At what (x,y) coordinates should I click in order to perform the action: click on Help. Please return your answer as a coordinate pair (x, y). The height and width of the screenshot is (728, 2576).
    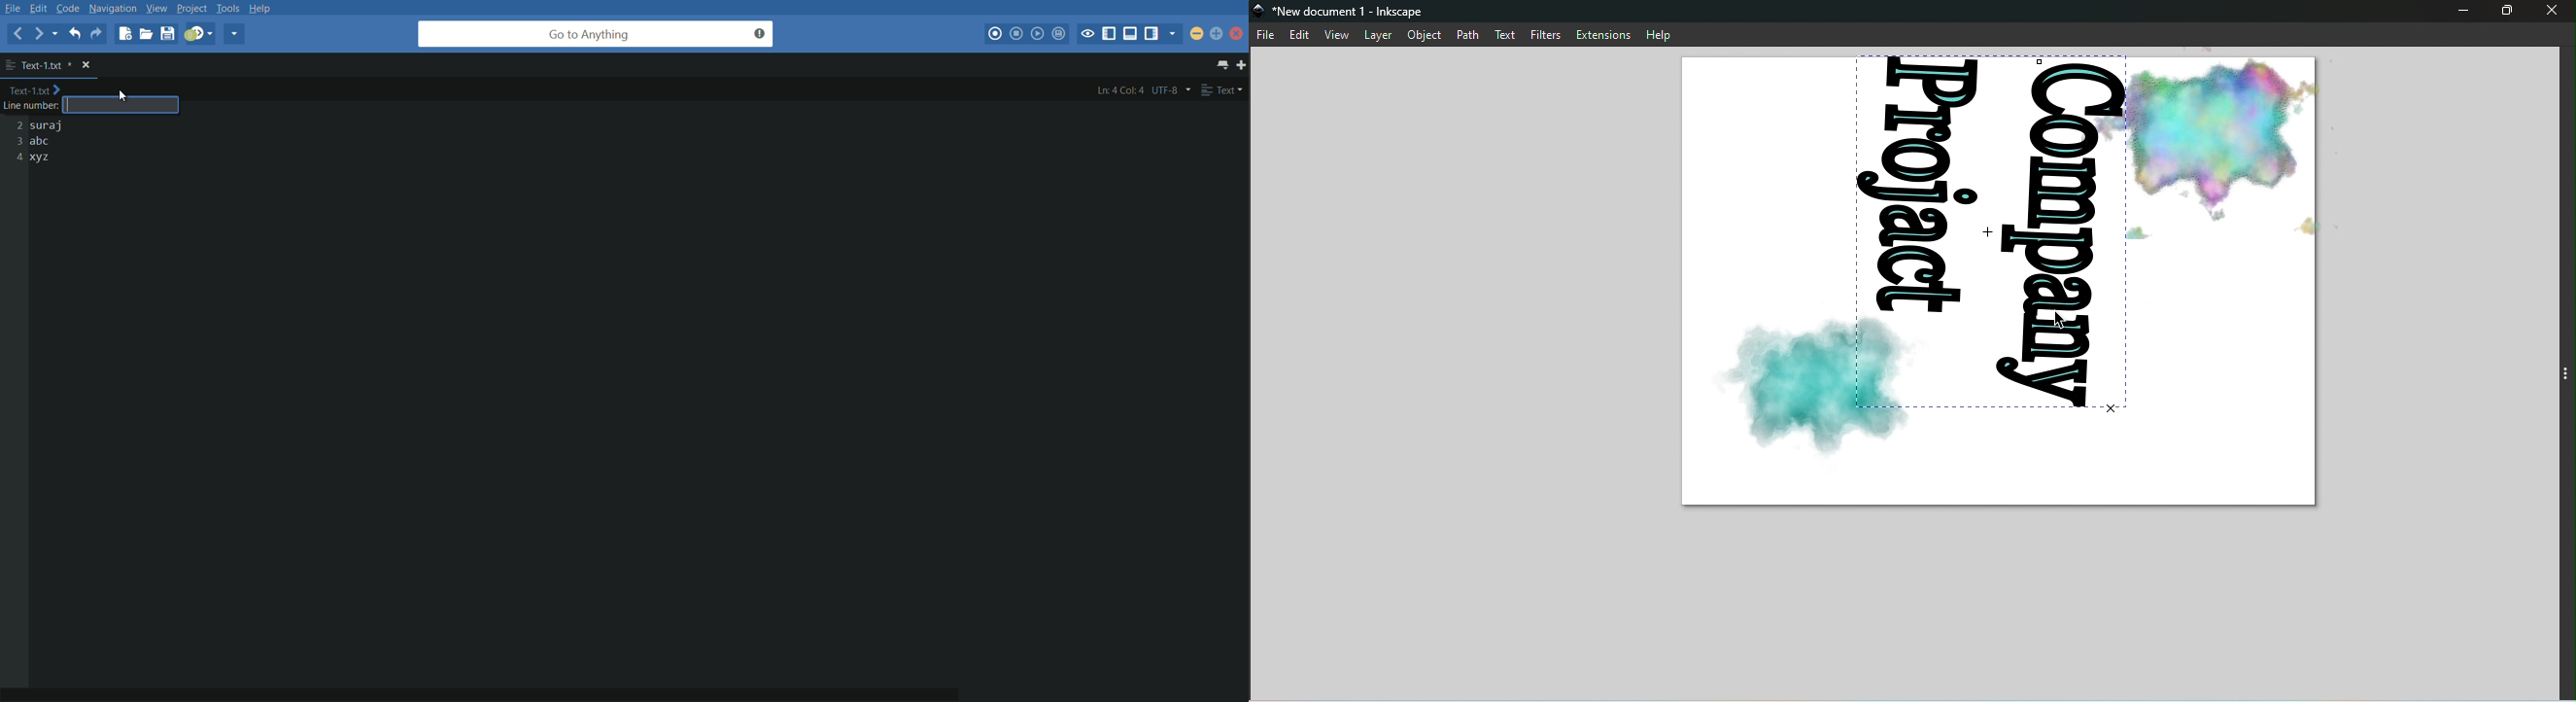
    Looking at the image, I should click on (1664, 33).